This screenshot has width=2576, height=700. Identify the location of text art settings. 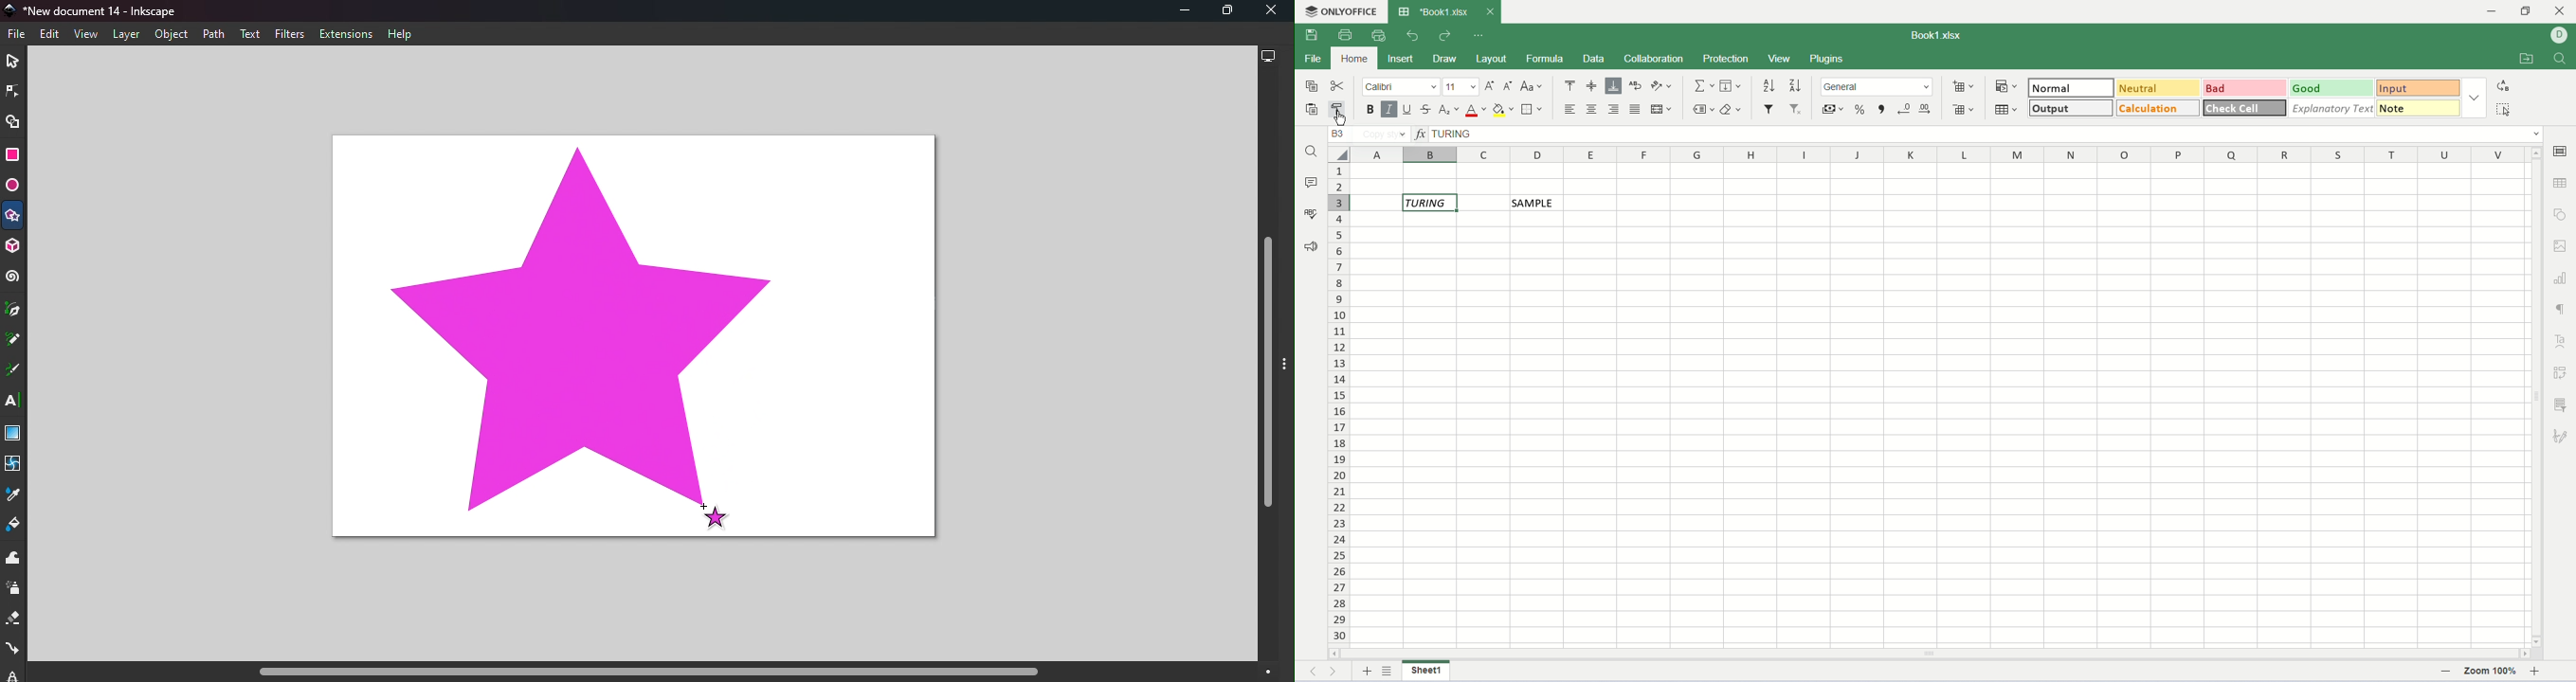
(2562, 341).